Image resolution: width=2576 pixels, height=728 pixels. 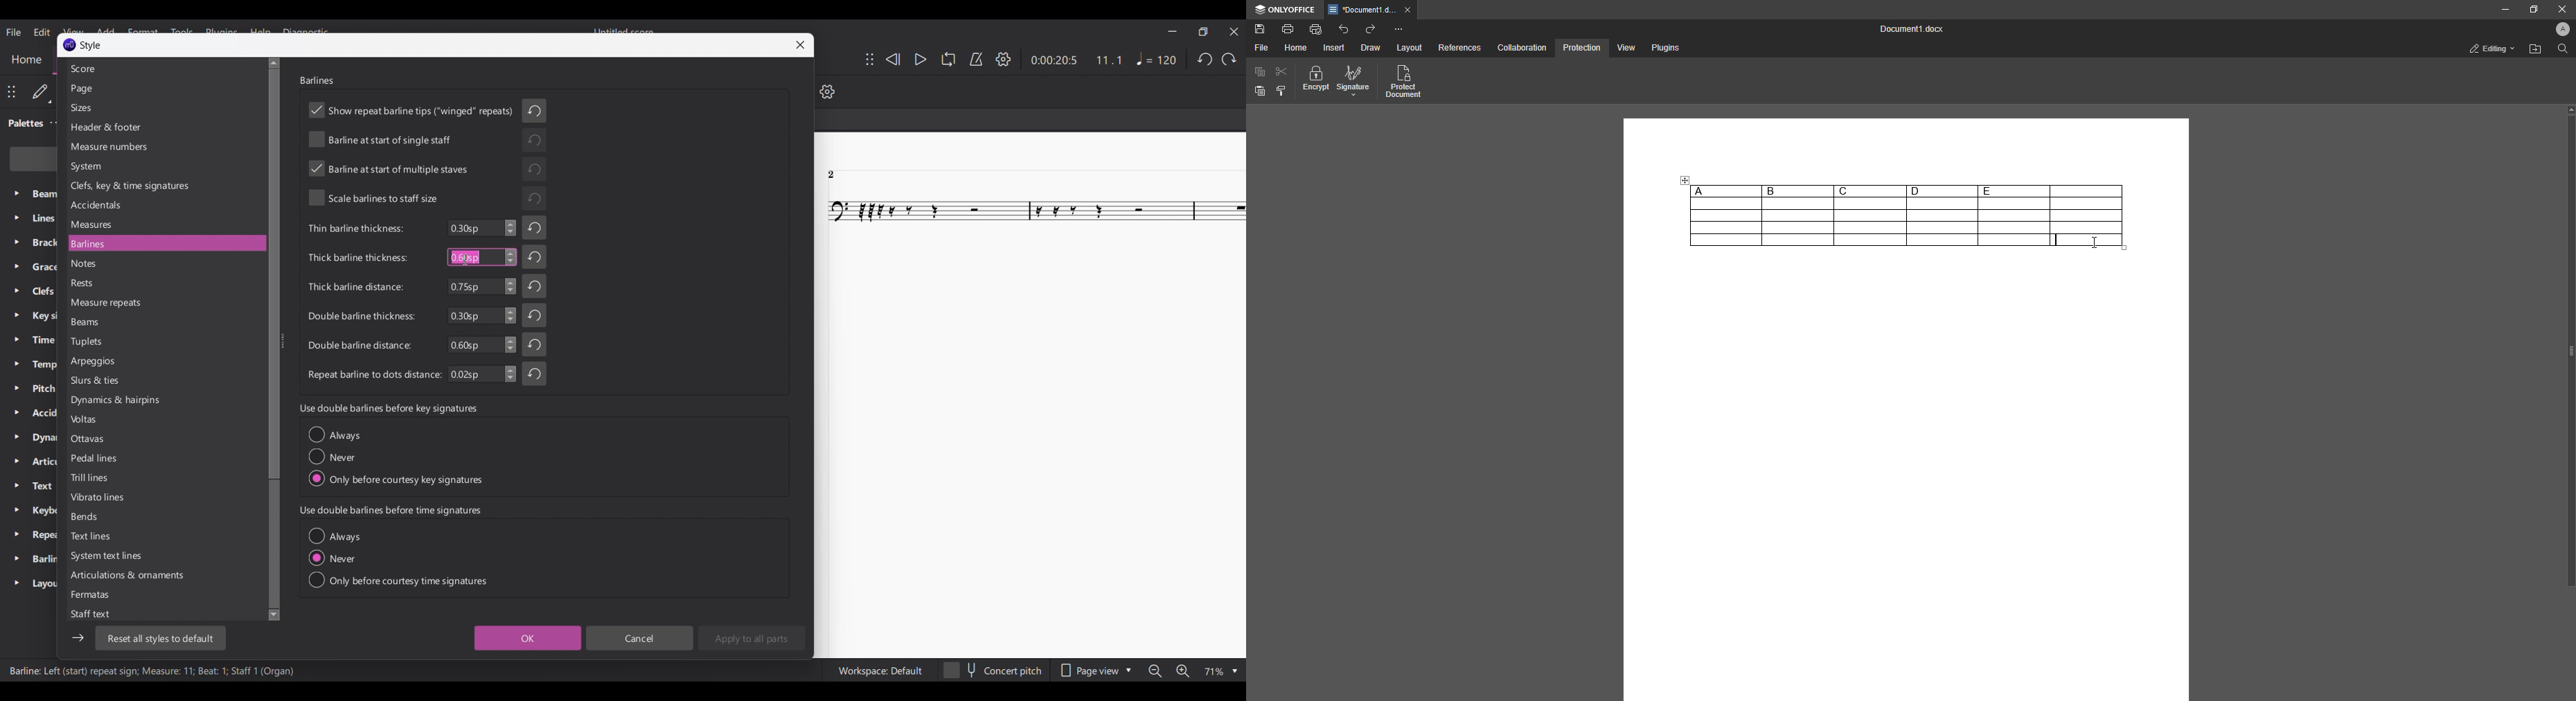 I want to click on Default, so click(x=42, y=92).